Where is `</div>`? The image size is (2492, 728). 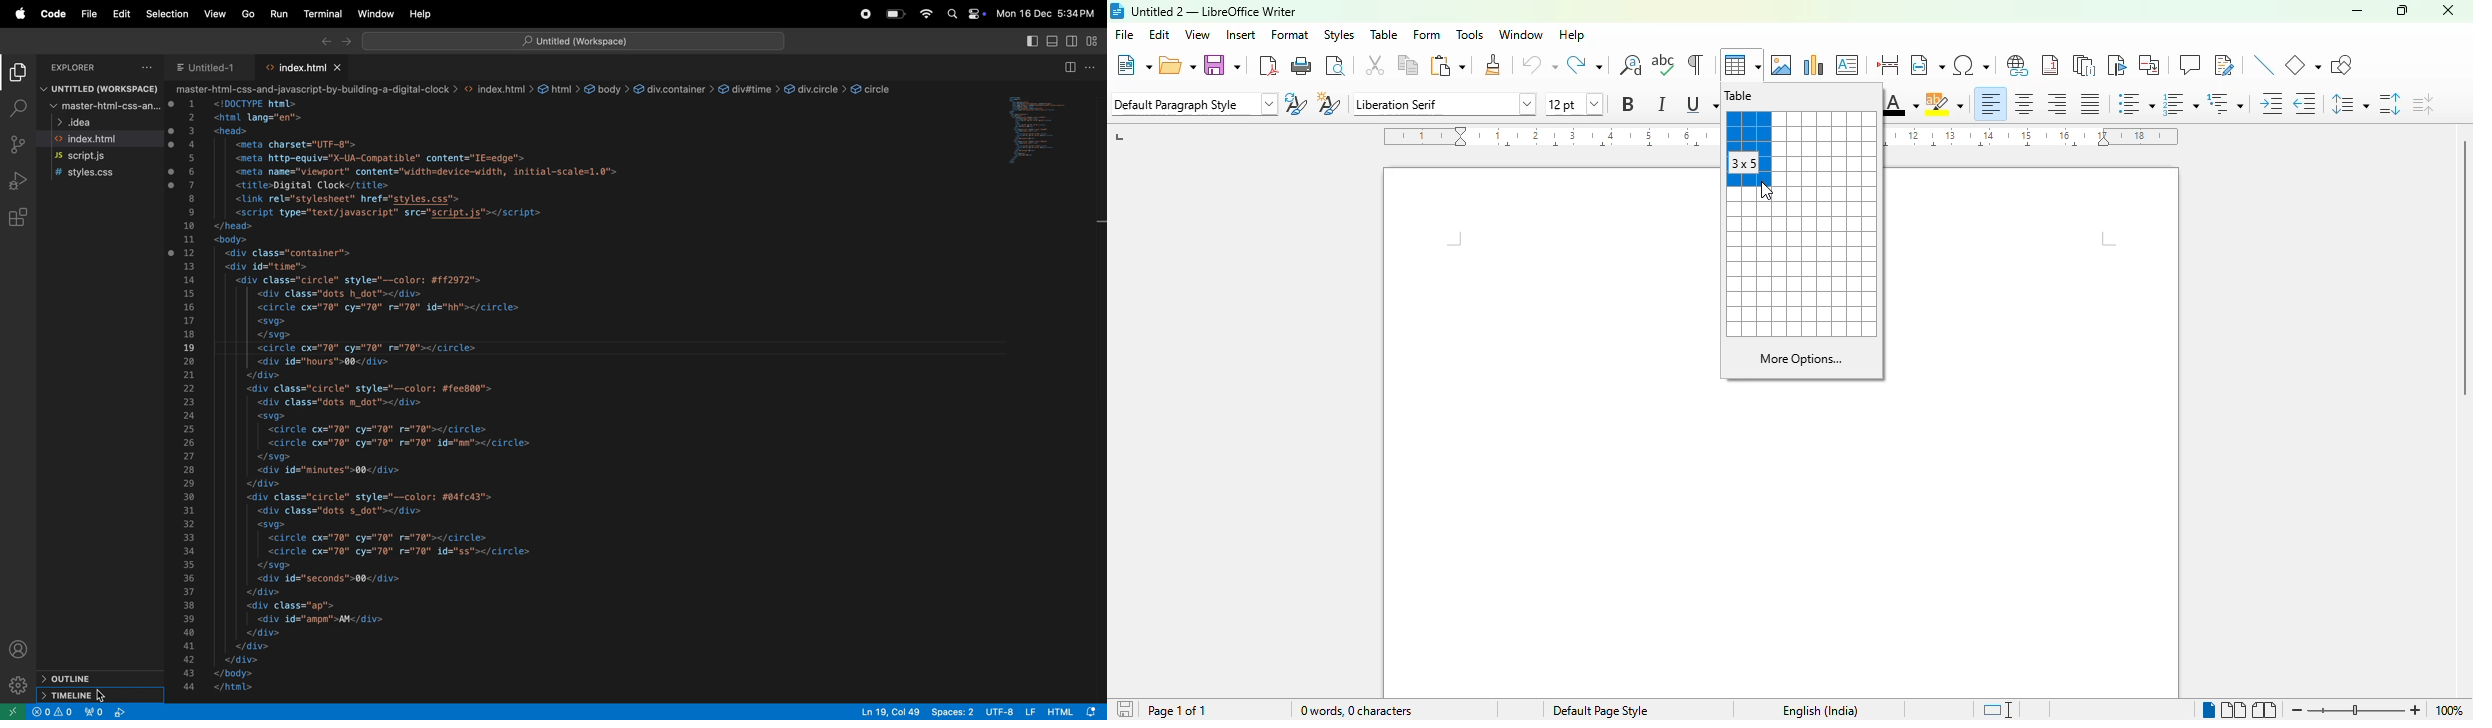
</div> is located at coordinates (251, 659).